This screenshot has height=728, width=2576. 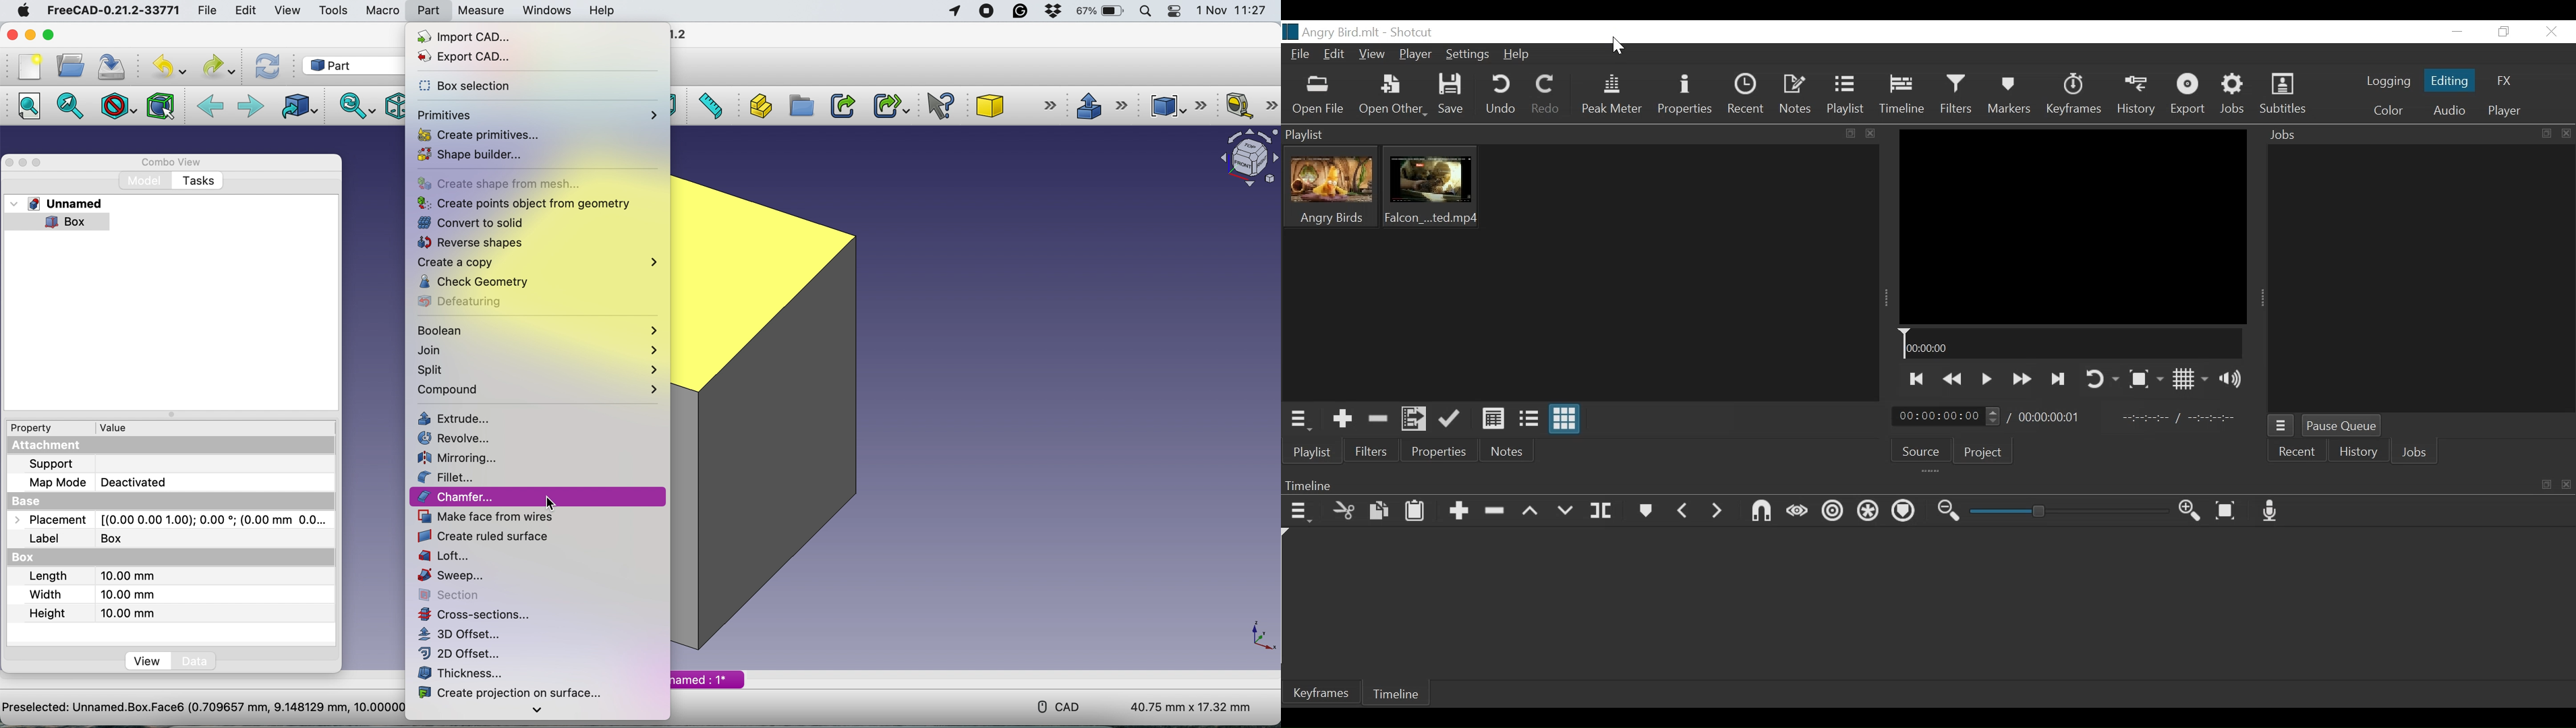 I want to click on model, so click(x=145, y=179).